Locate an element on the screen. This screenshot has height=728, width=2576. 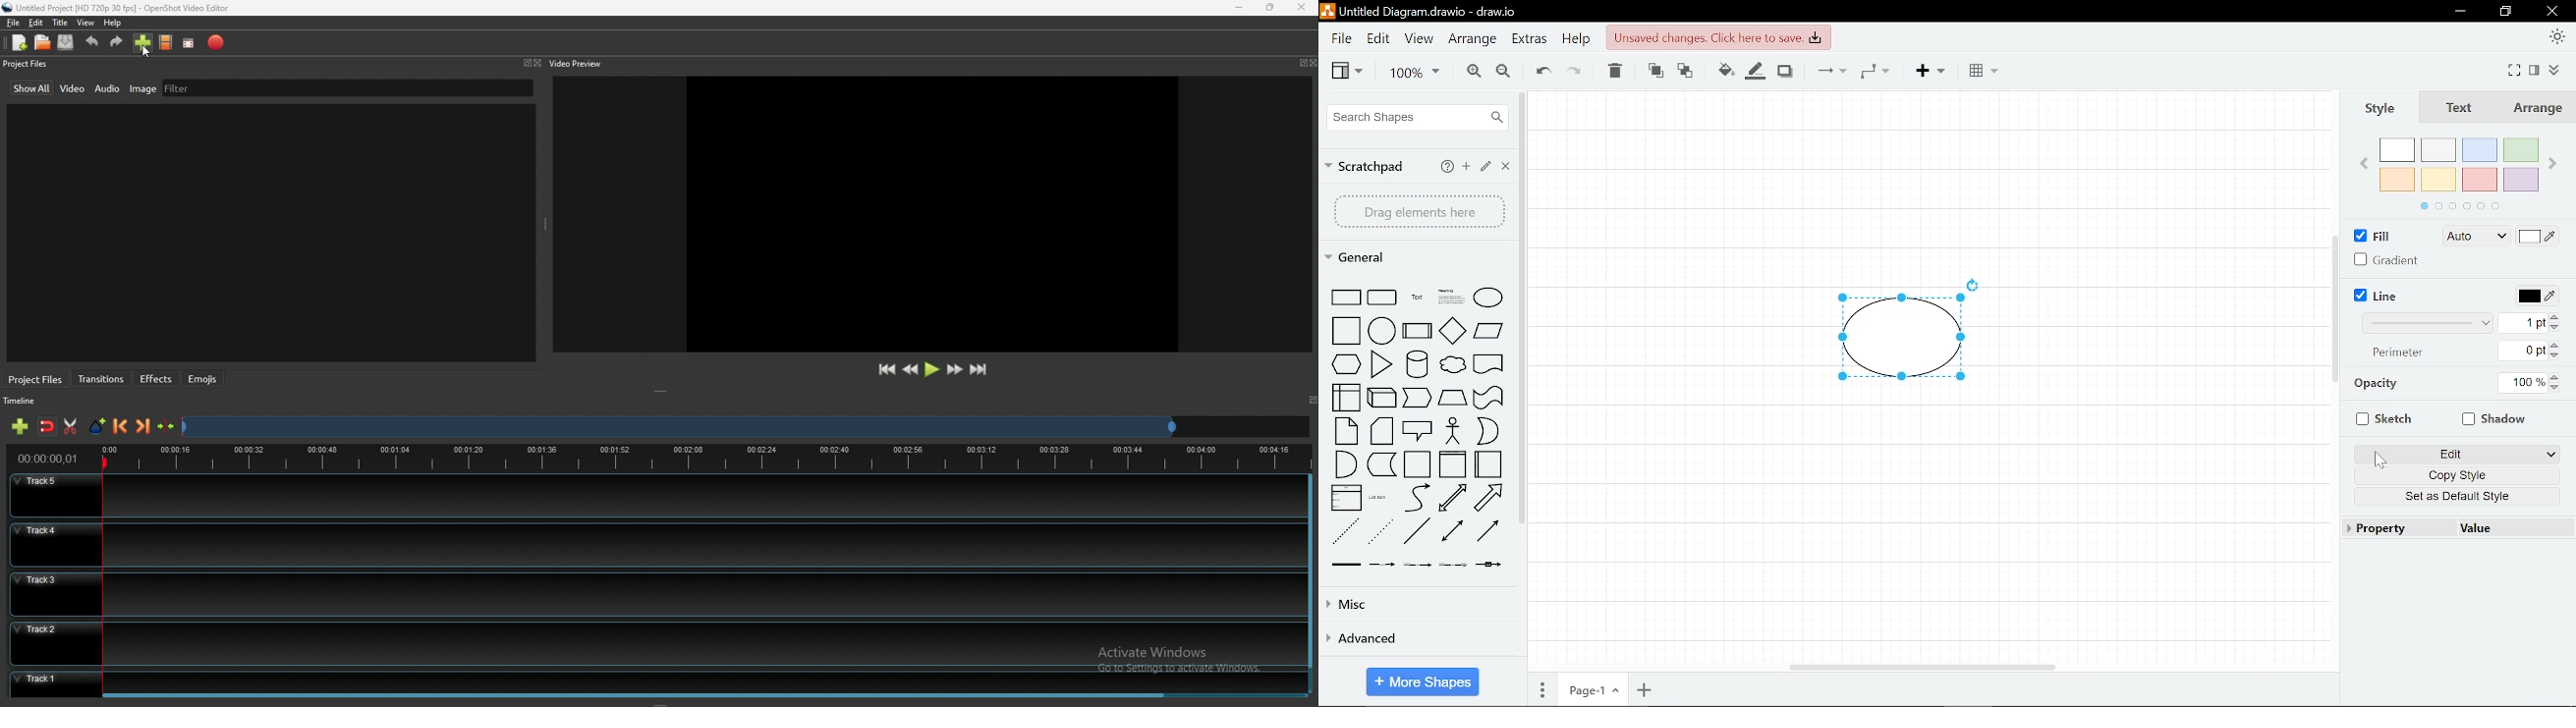
Help is located at coordinates (1577, 40).